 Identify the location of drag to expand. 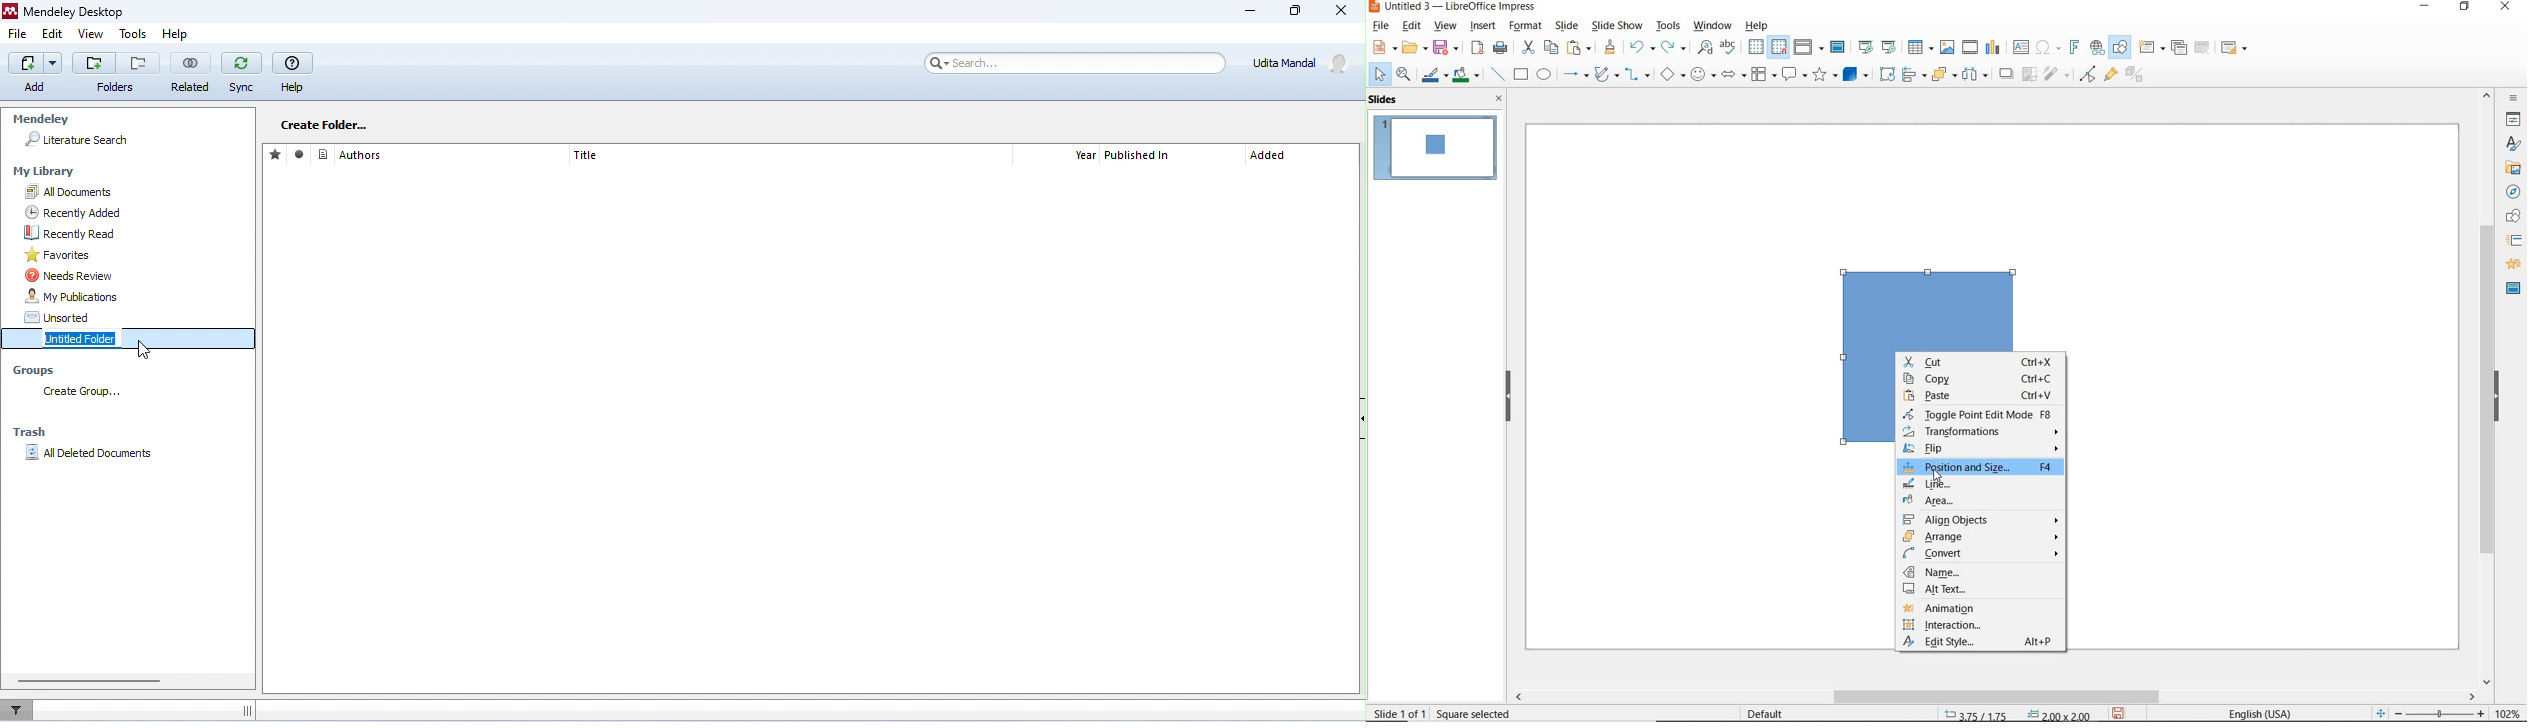
(246, 711).